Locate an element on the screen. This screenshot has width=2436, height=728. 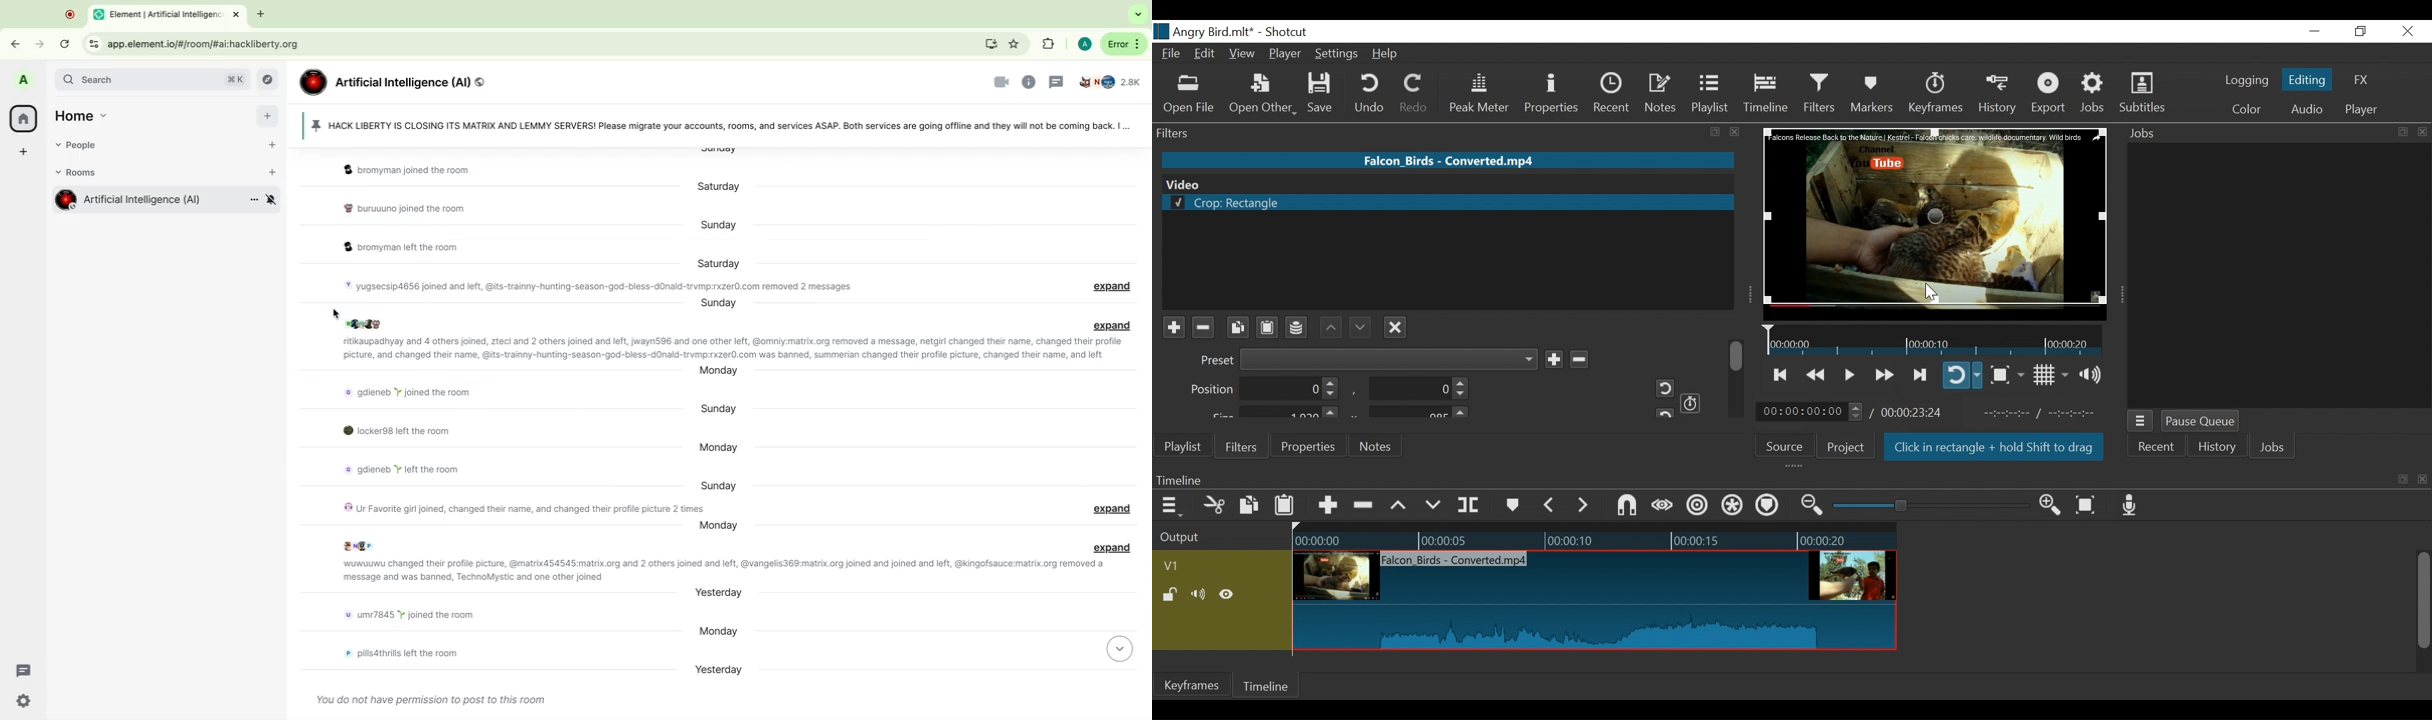
copy is located at coordinates (1717, 133).